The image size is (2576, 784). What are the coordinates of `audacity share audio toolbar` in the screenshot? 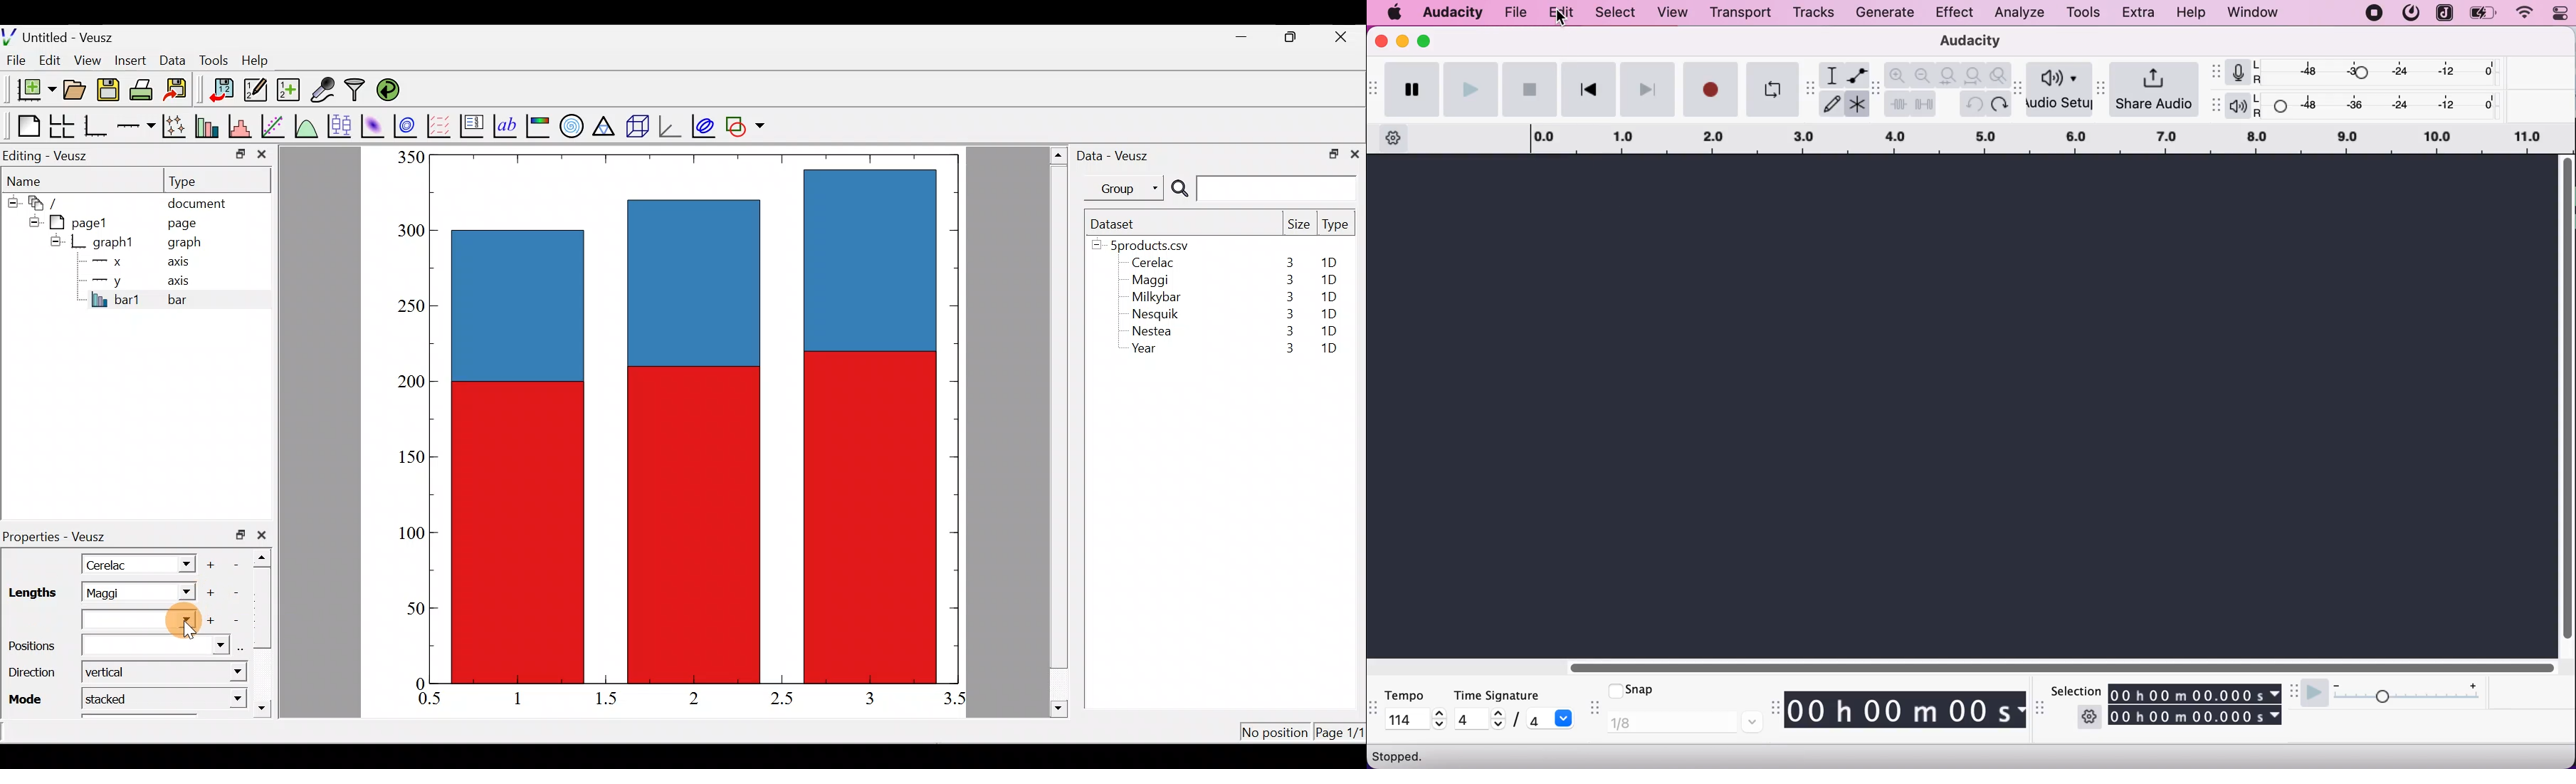 It's located at (2102, 86).